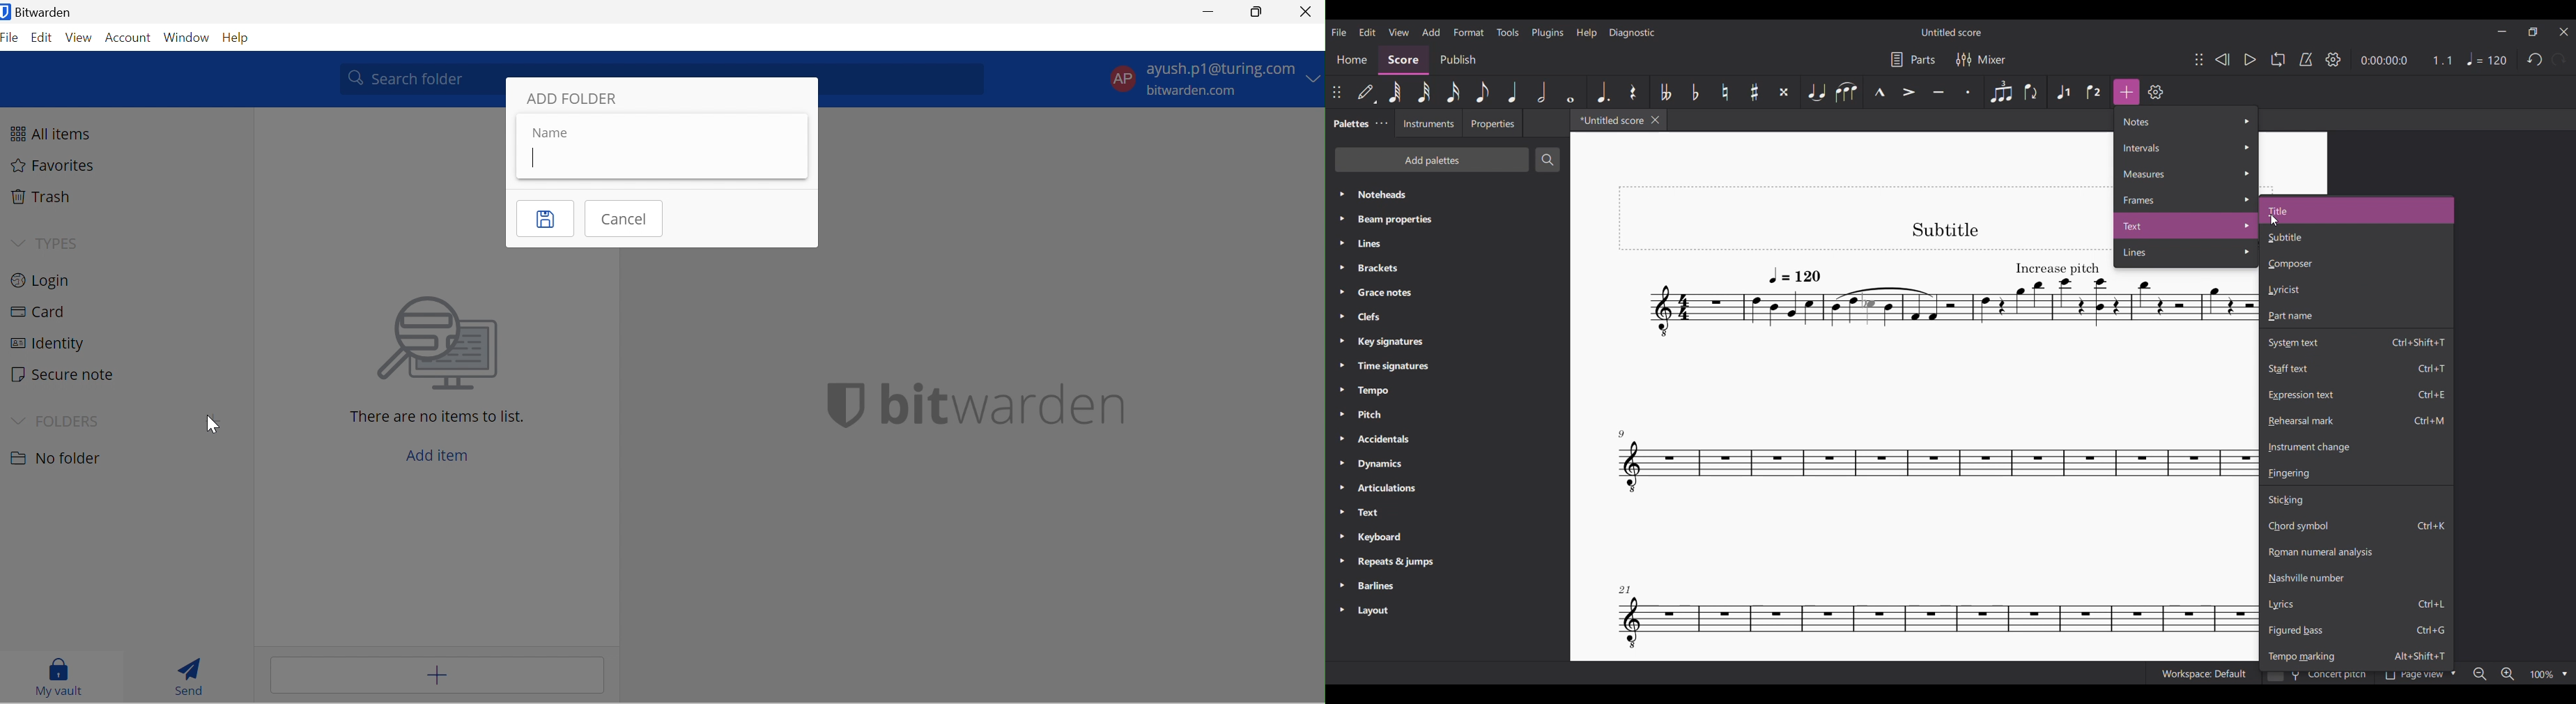 The height and width of the screenshot is (728, 2576). What do you see at coordinates (1602, 92) in the screenshot?
I see `Augmentation dot` at bounding box center [1602, 92].